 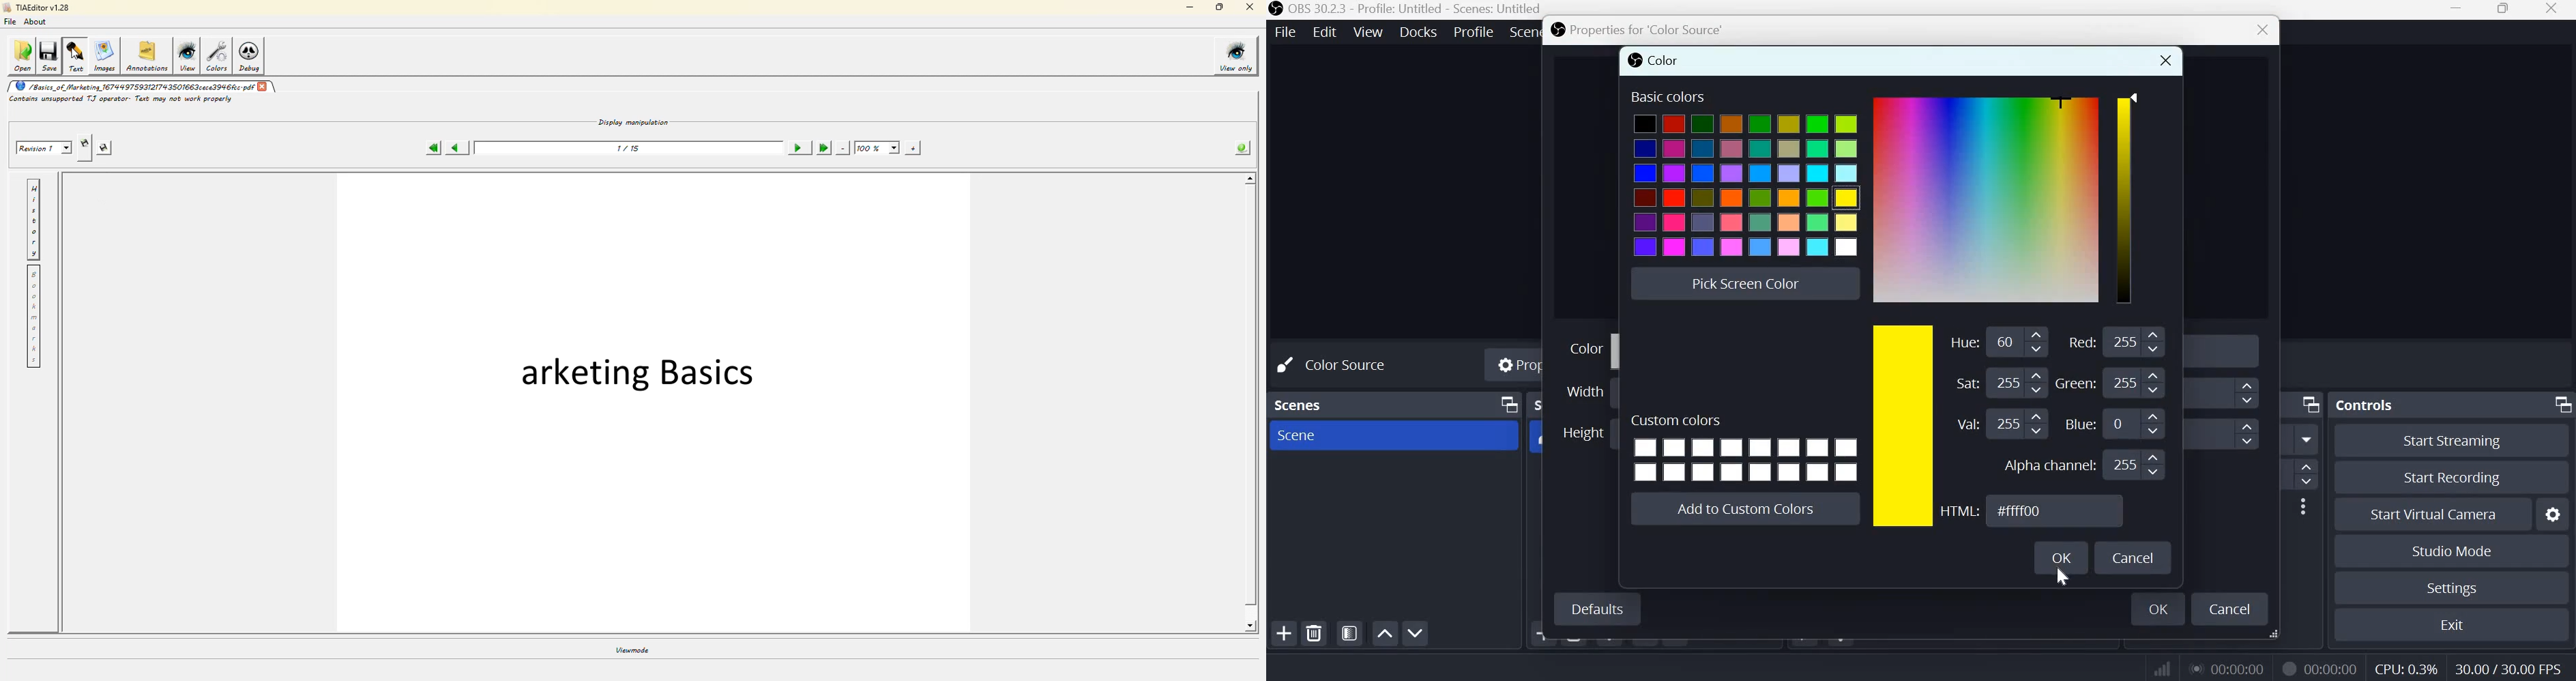 I want to click on Close, so click(x=2553, y=10).